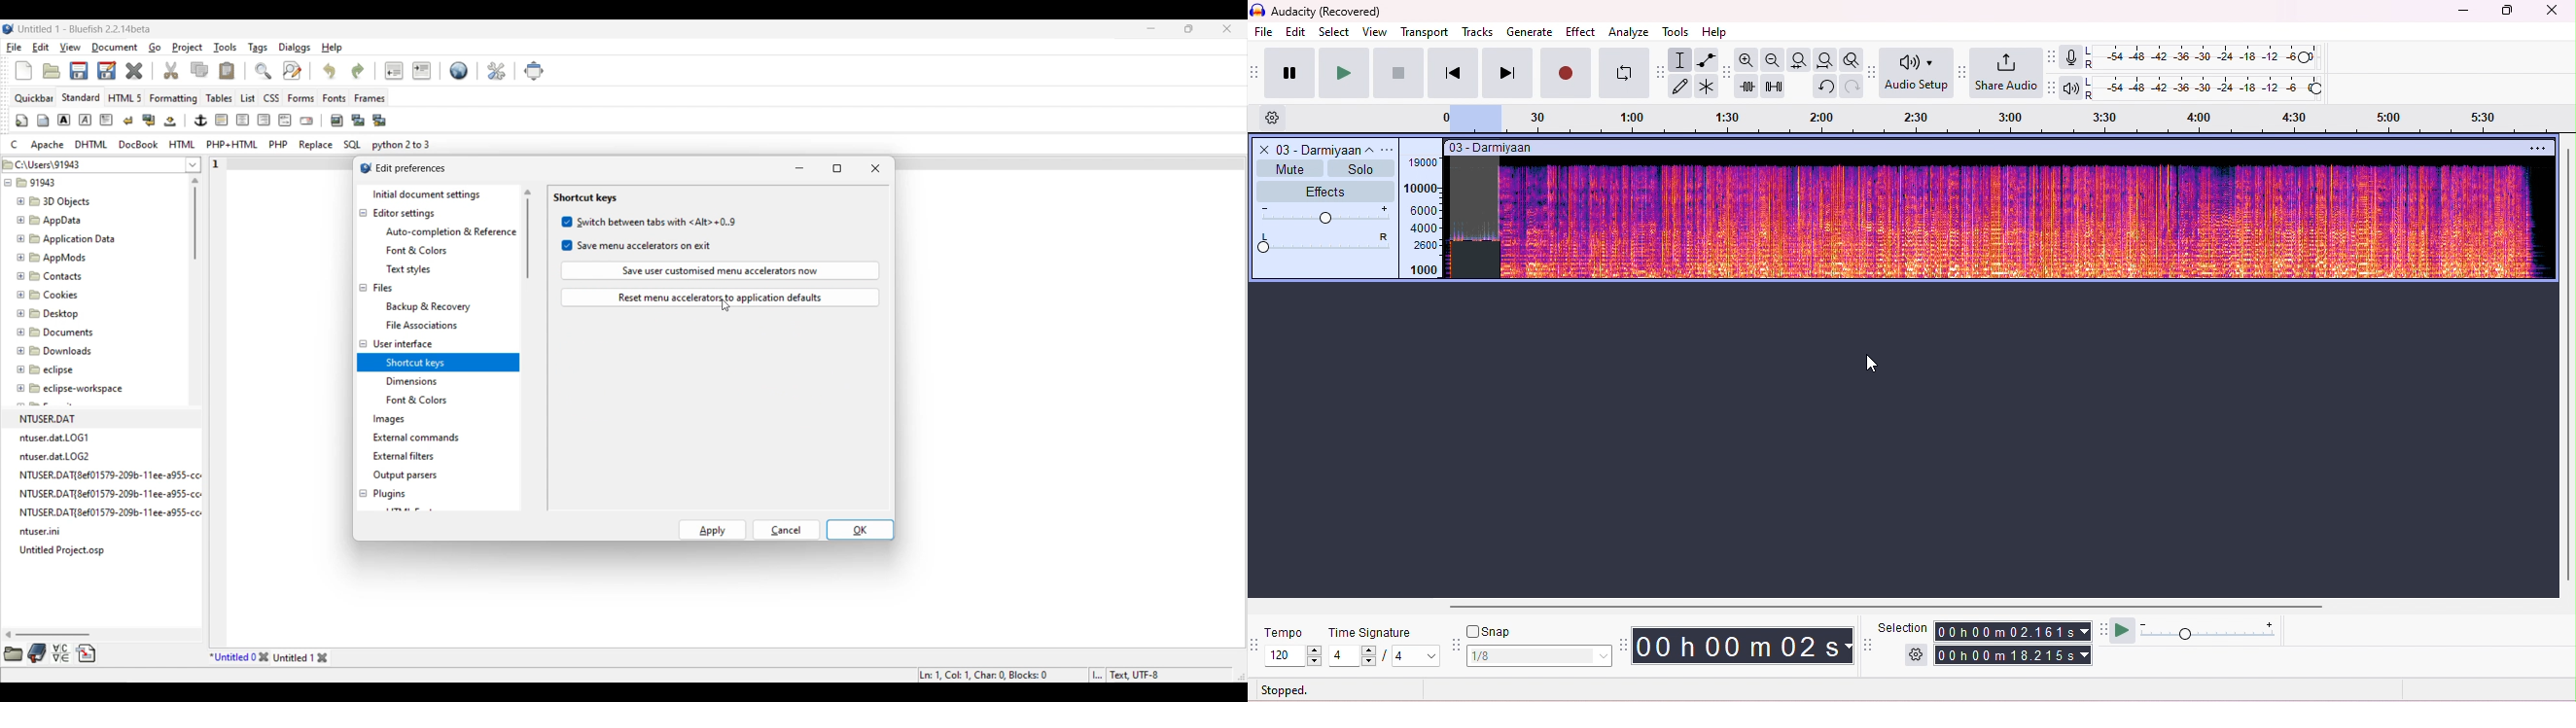  What do you see at coordinates (2122, 631) in the screenshot?
I see `play at speed/play at speed once` at bounding box center [2122, 631].